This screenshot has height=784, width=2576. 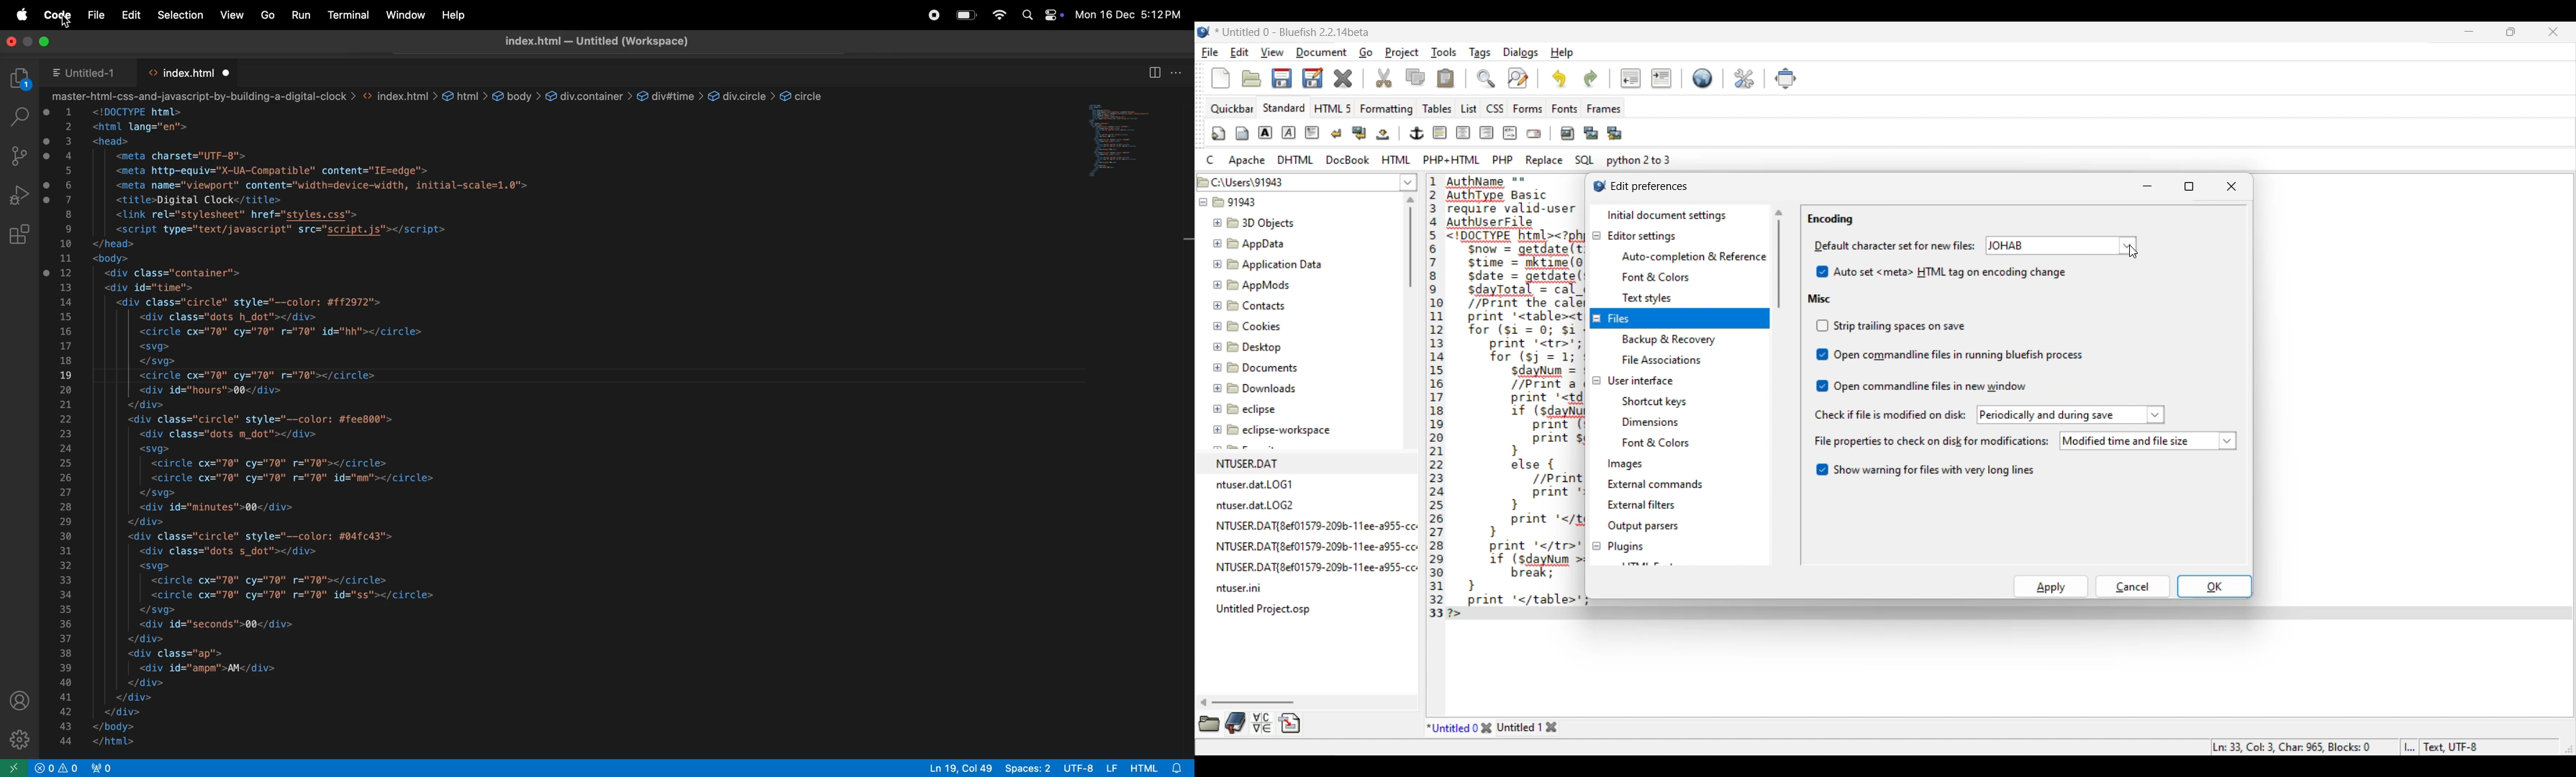 What do you see at coordinates (1605, 109) in the screenshot?
I see `Frames` at bounding box center [1605, 109].